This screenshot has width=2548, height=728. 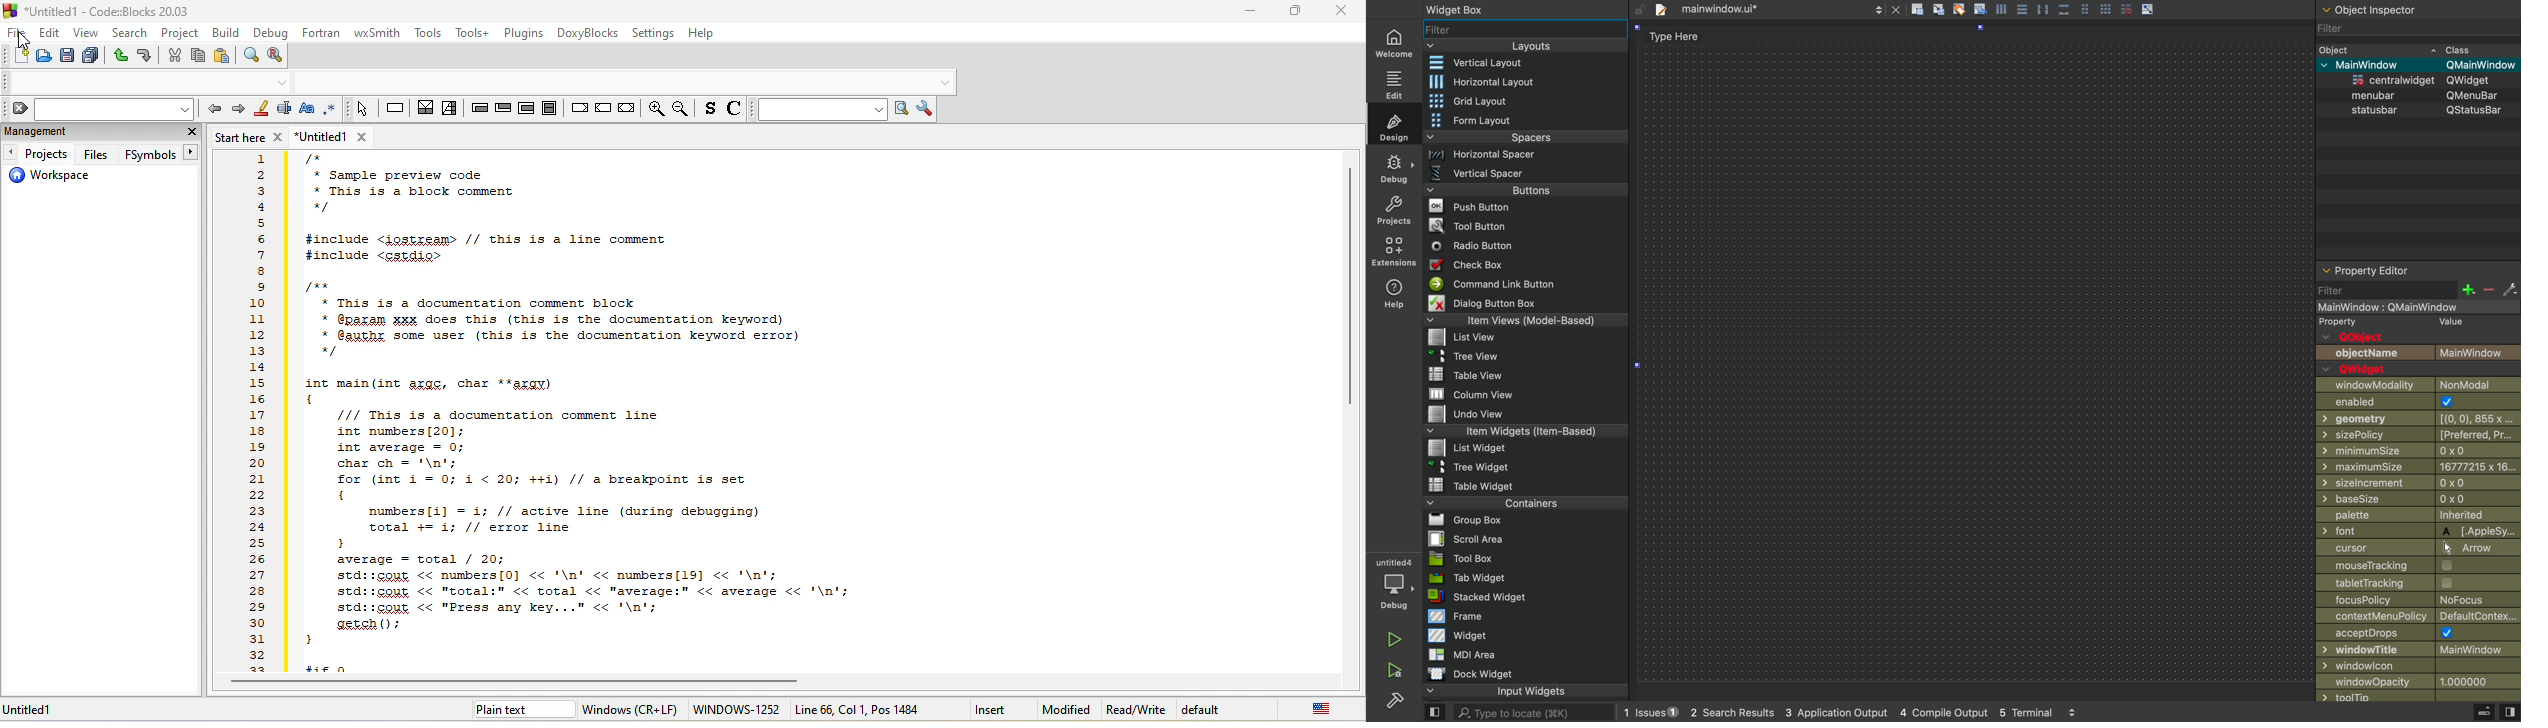 What do you see at coordinates (1525, 118) in the screenshot?
I see `form layout` at bounding box center [1525, 118].